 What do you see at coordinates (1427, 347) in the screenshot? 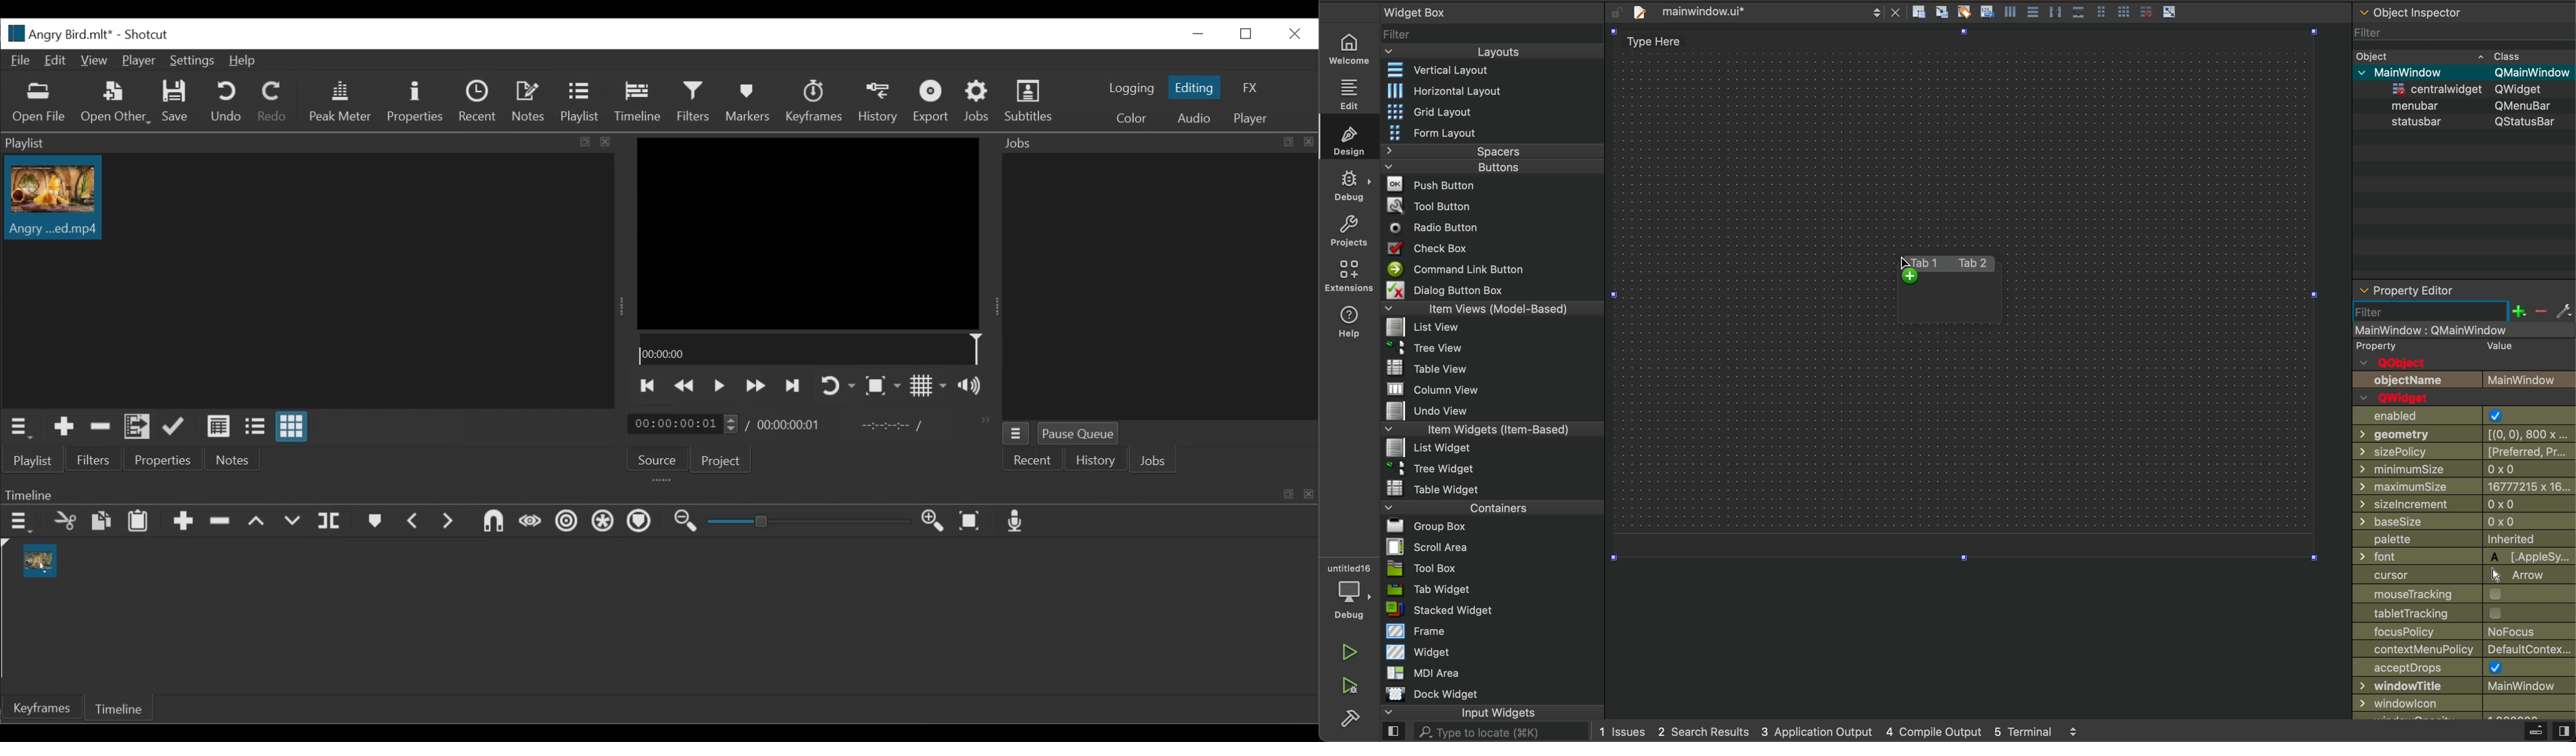
I see ` Tree View` at bounding box center [1427, 347].